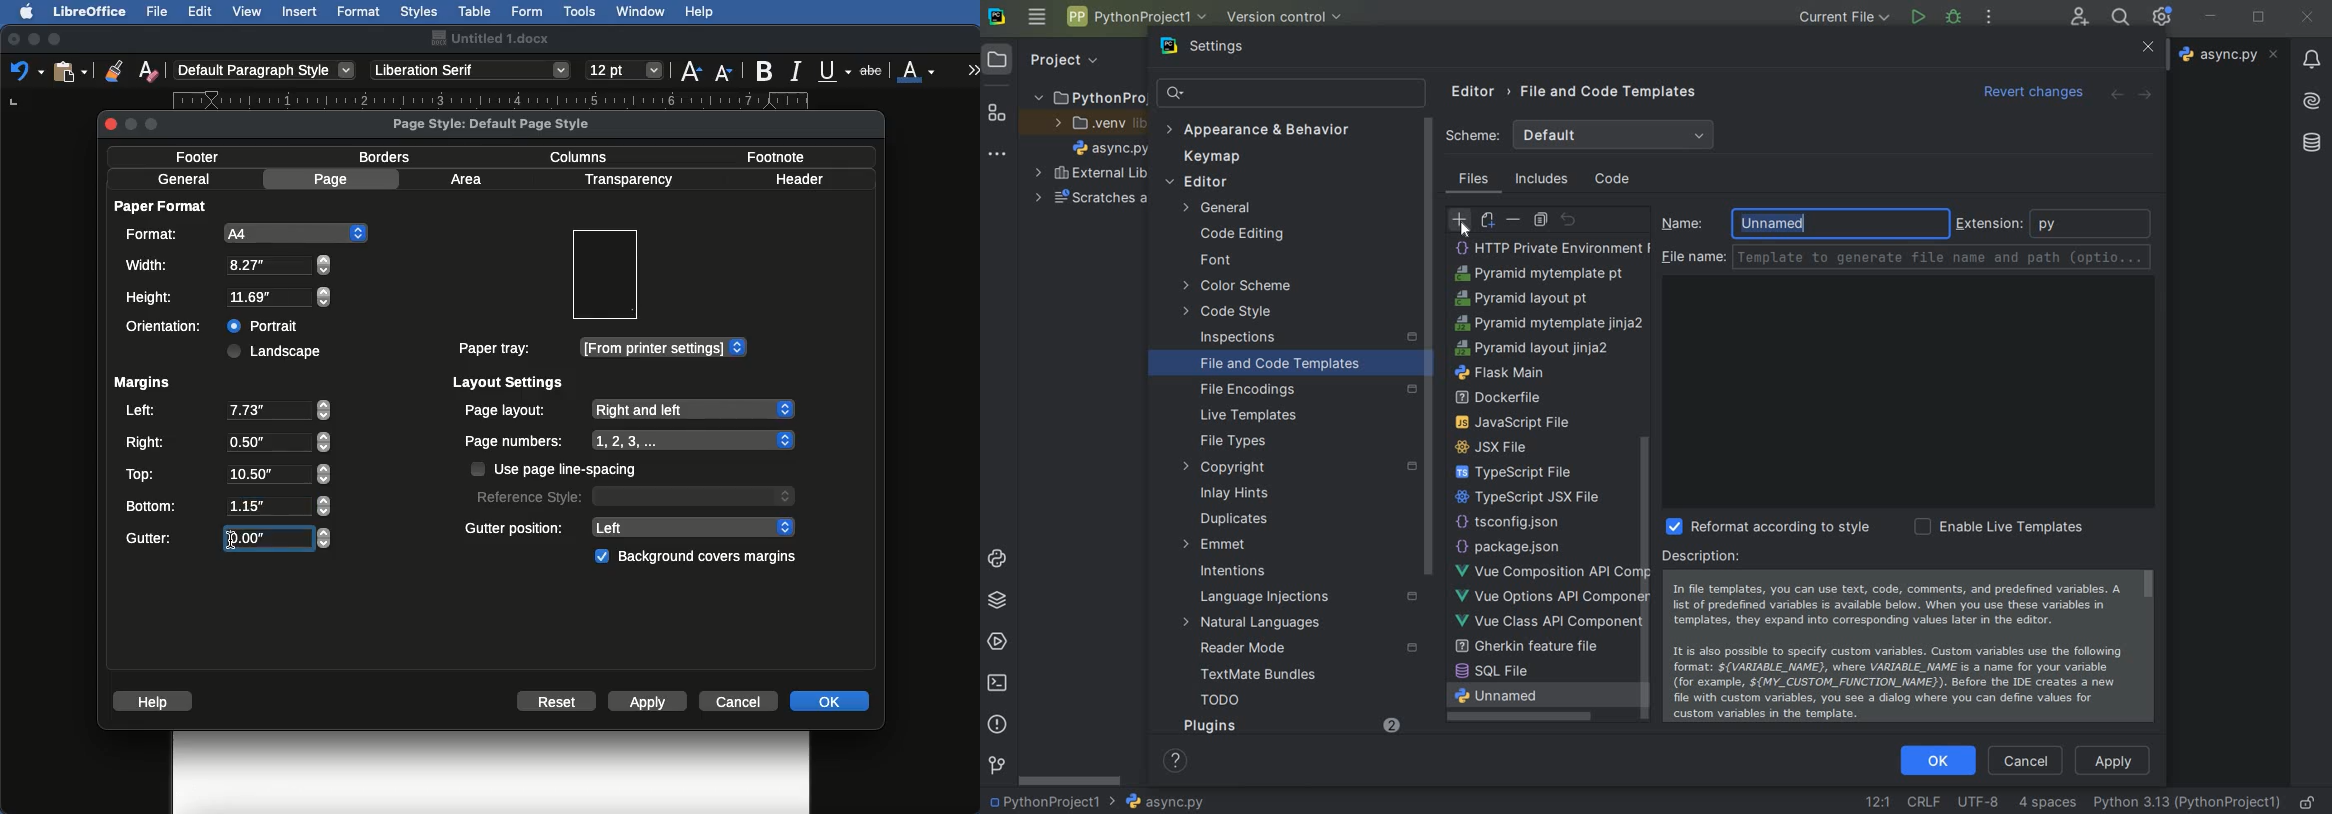  Describe the element at coordinates (774, 156) in the screenshot. I see `Footnote` at that location.